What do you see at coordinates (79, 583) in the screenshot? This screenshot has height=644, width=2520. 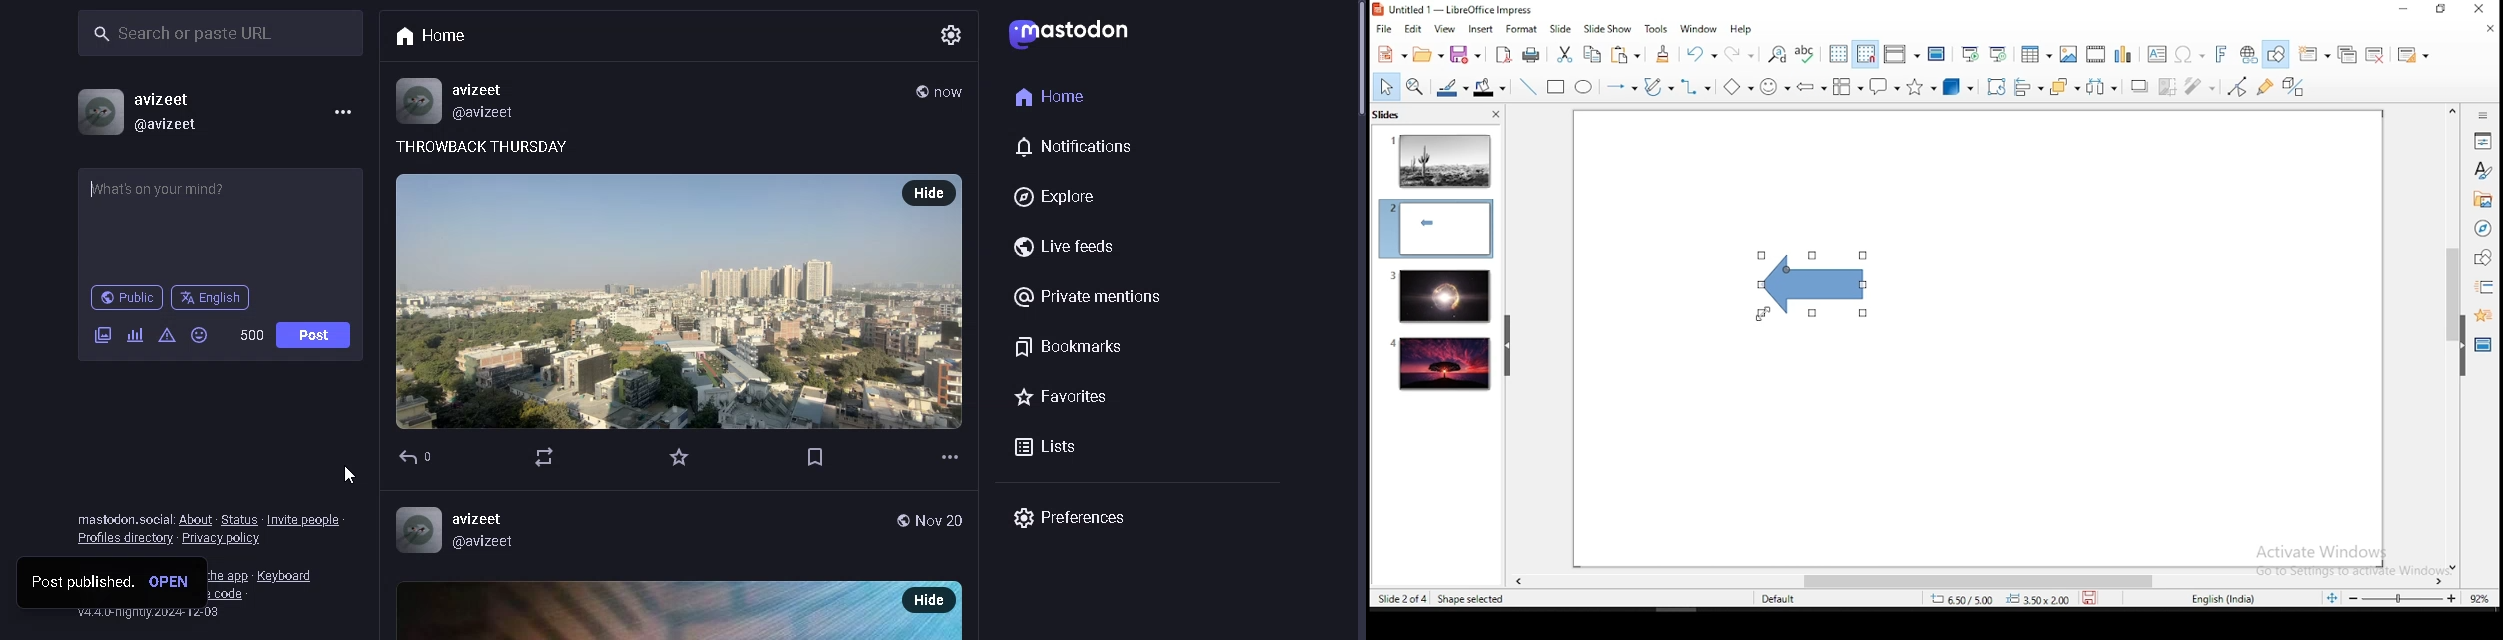 I see `post published` at bounding box center [79, 583].